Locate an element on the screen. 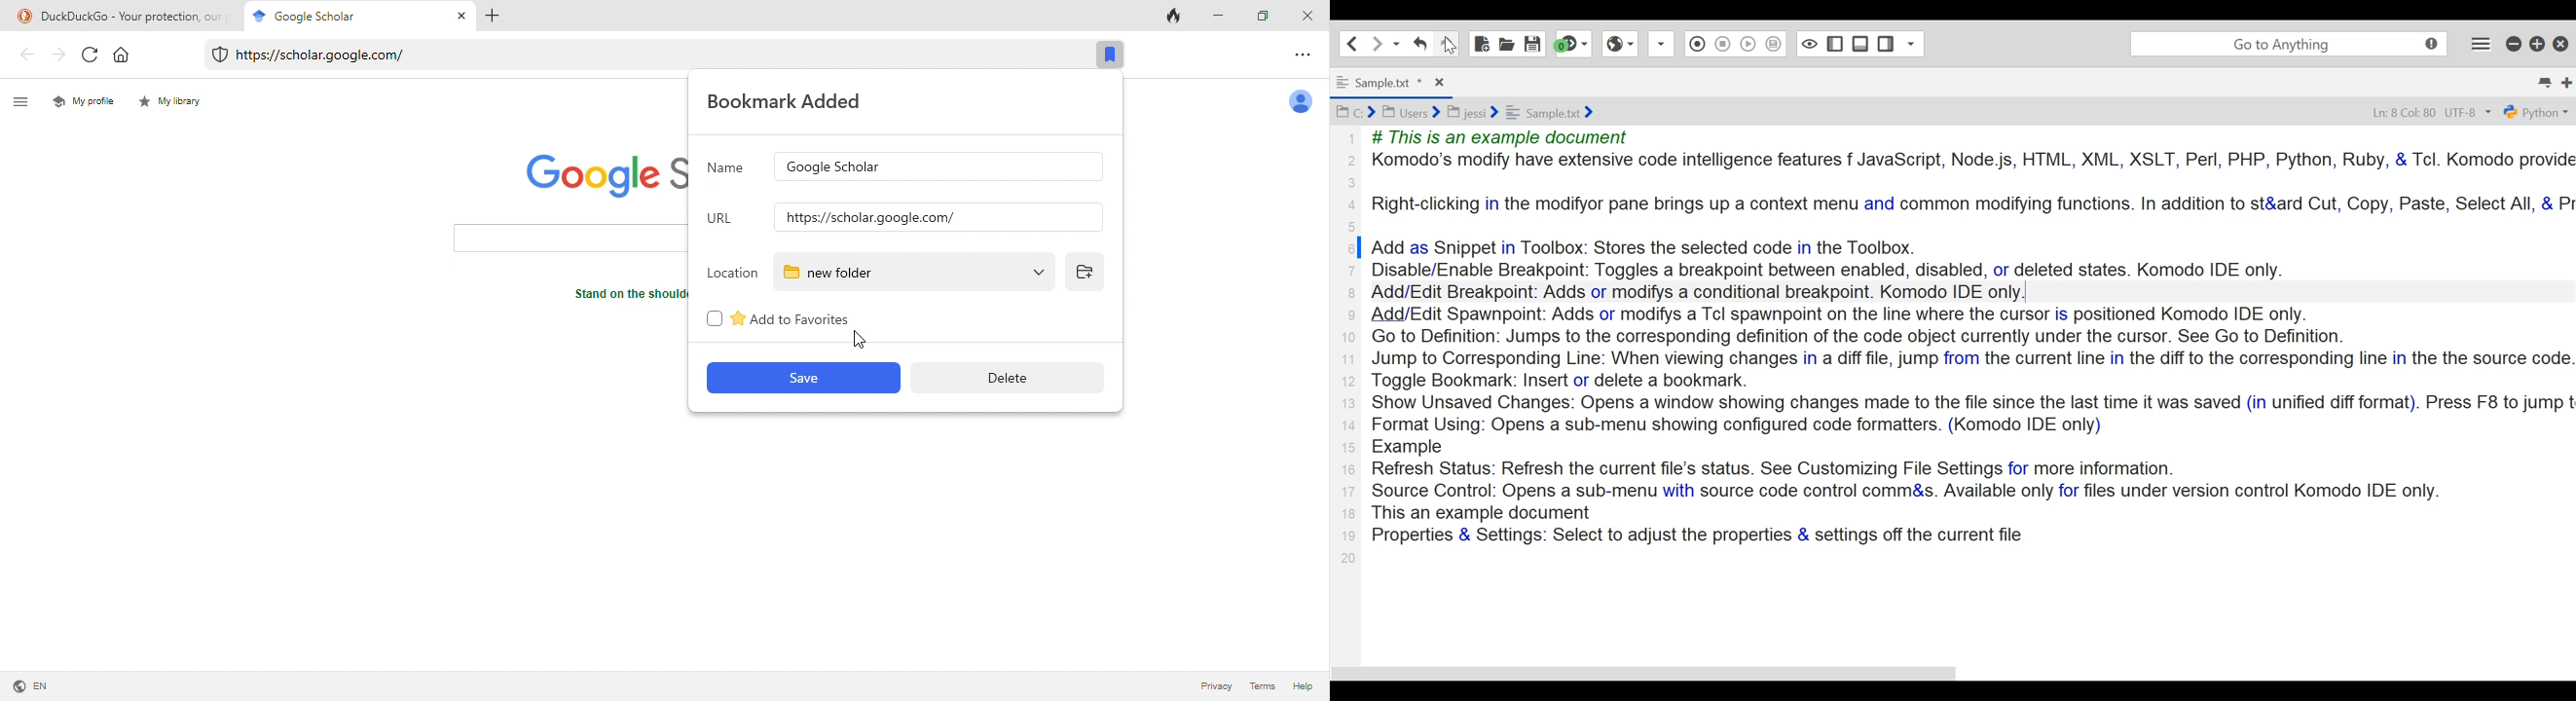  Jessi File is located at coordinates (1473, 112).